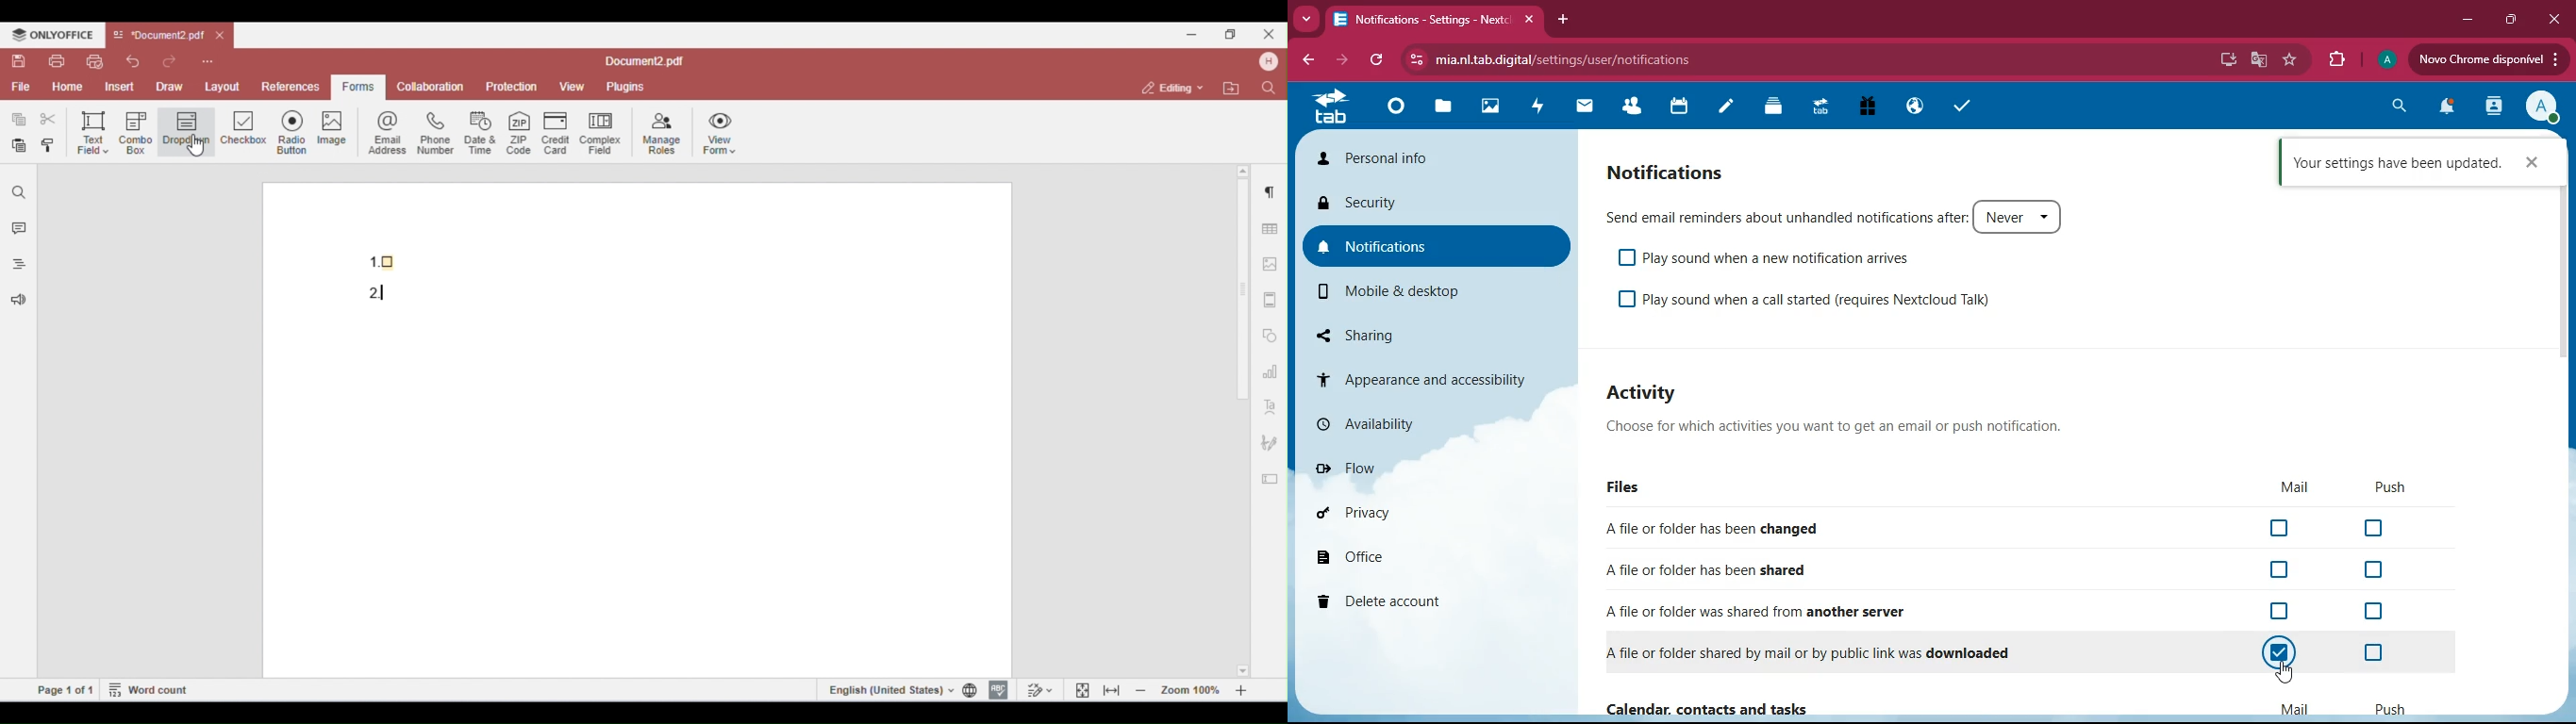  What do you see at coordinates (2489, 61) in the screenshot?
I see `upload` at bounding box center [2489, 61].